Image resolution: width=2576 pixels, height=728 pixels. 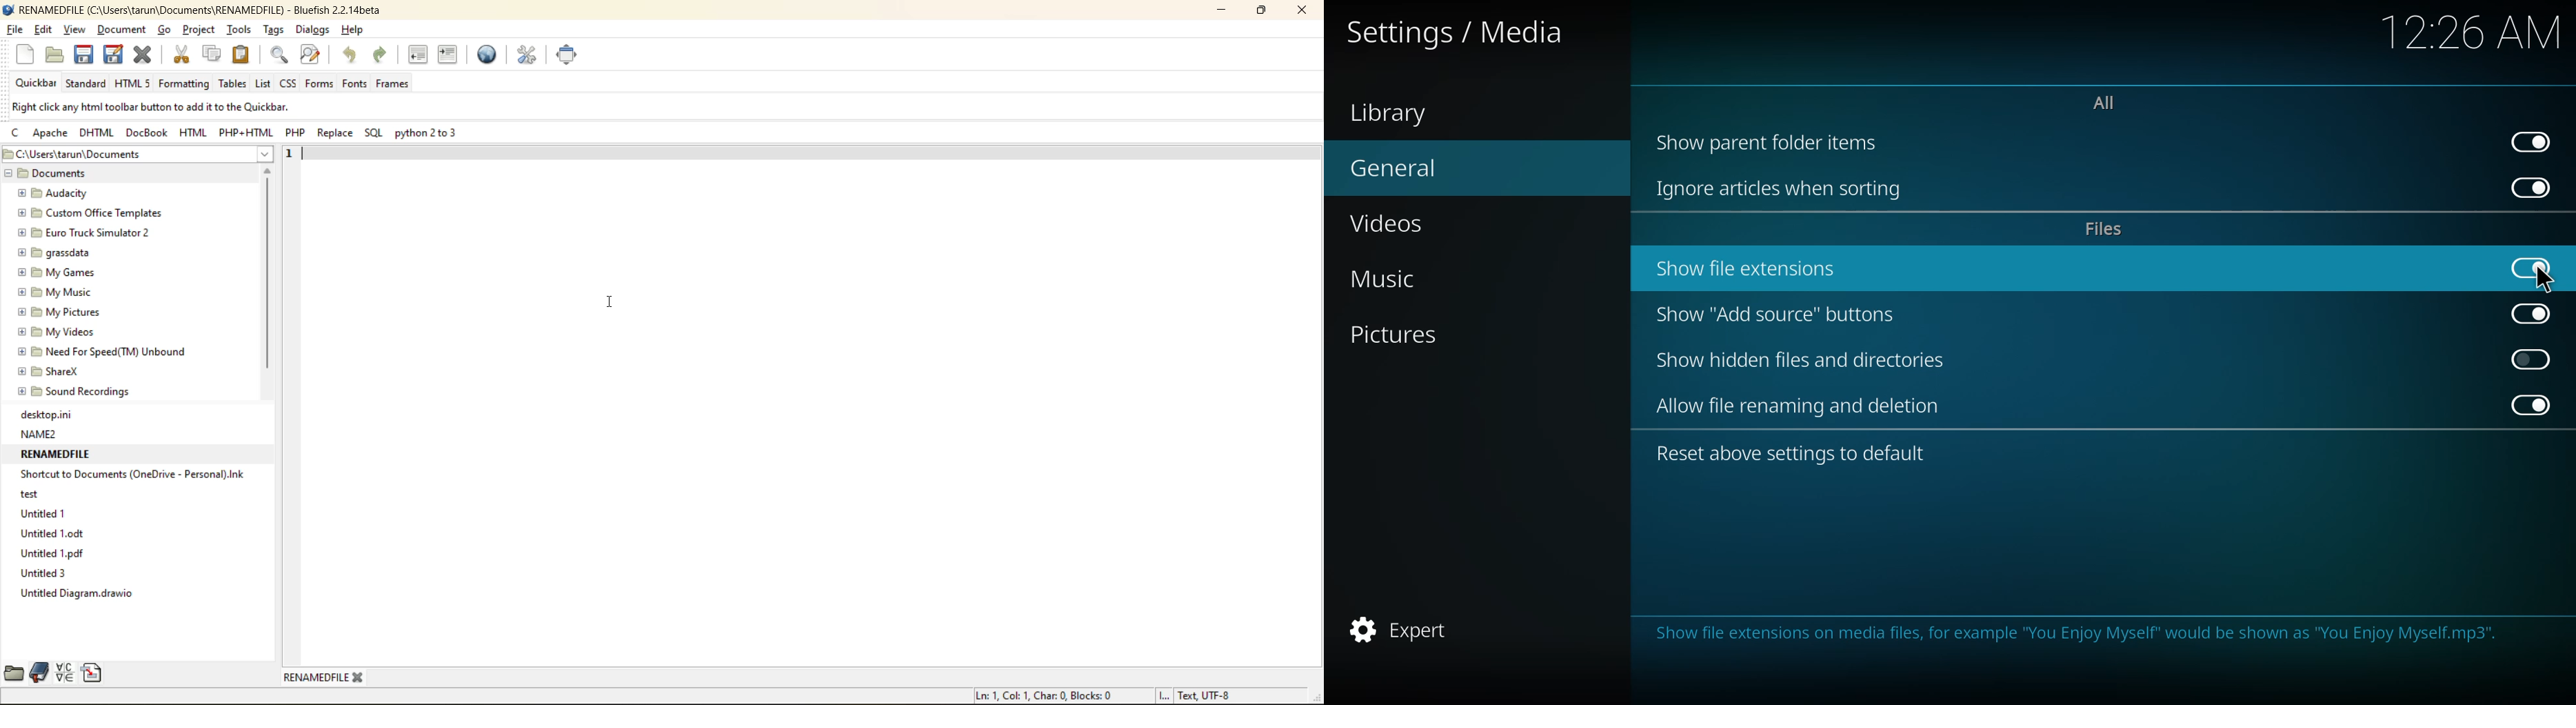 I want to click on edit, so click(x=46, y=30).